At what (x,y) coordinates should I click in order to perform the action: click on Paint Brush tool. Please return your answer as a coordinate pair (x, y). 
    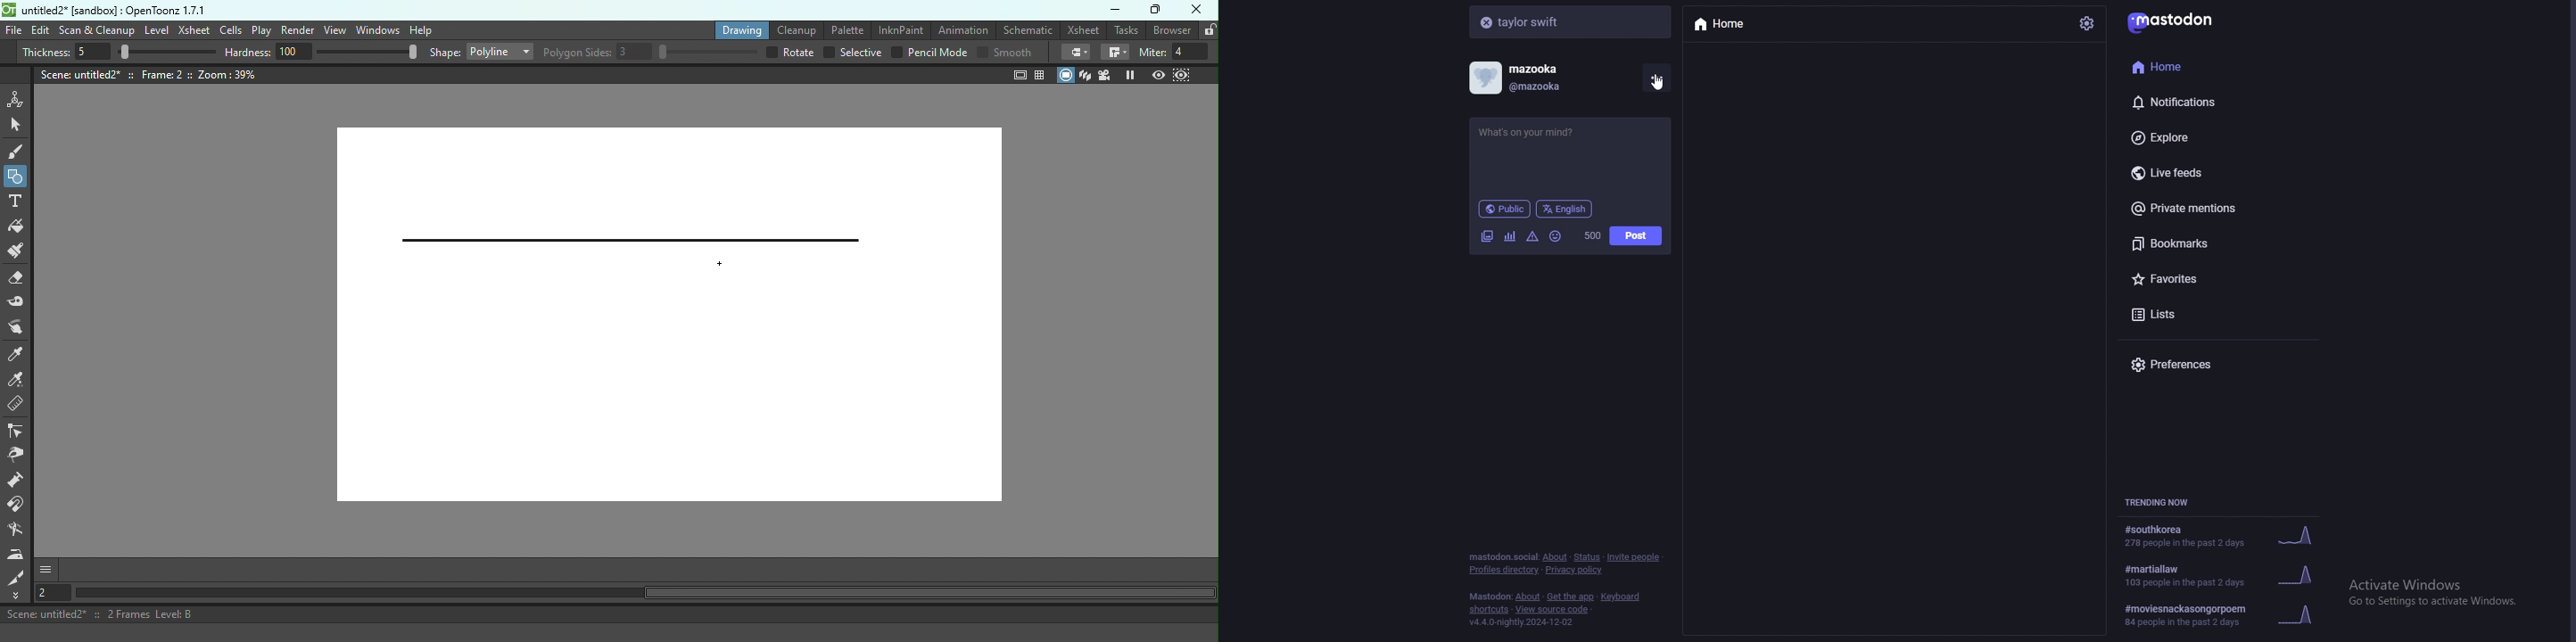
    Looking at the image, I should click on (21, 252).